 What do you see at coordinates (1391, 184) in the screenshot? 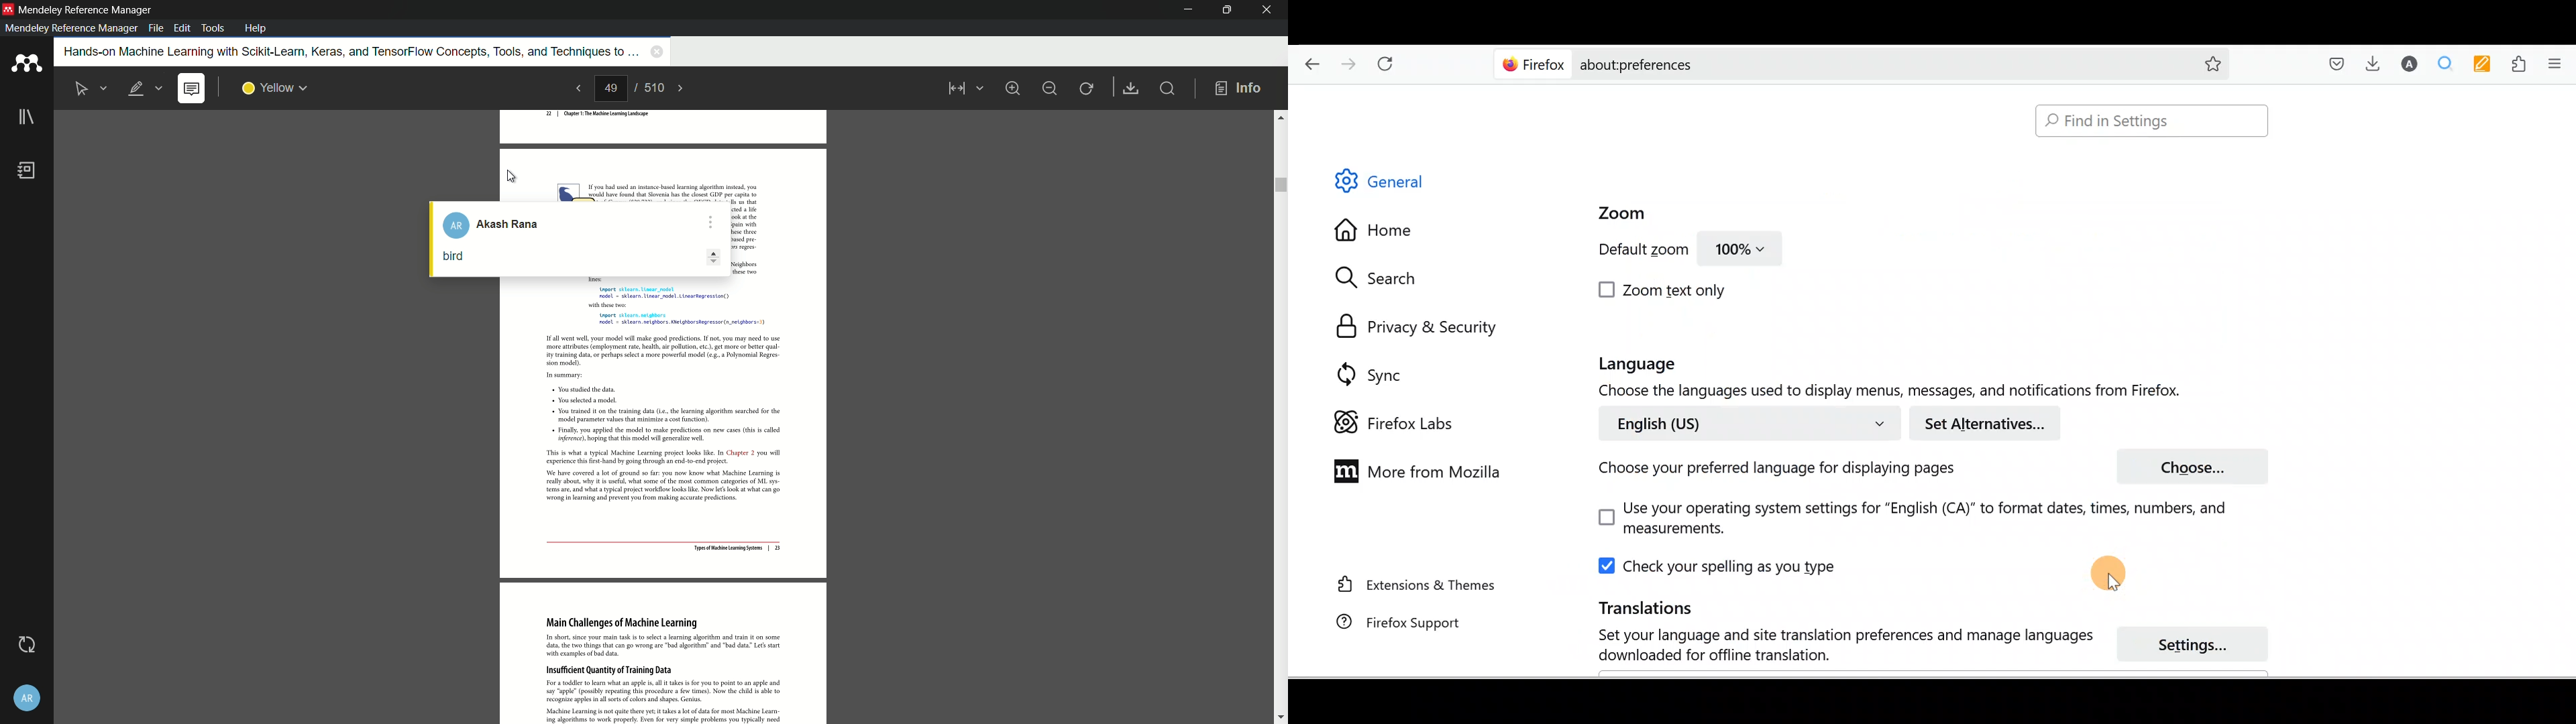
I see `General` at bounding box center [1391, 184].